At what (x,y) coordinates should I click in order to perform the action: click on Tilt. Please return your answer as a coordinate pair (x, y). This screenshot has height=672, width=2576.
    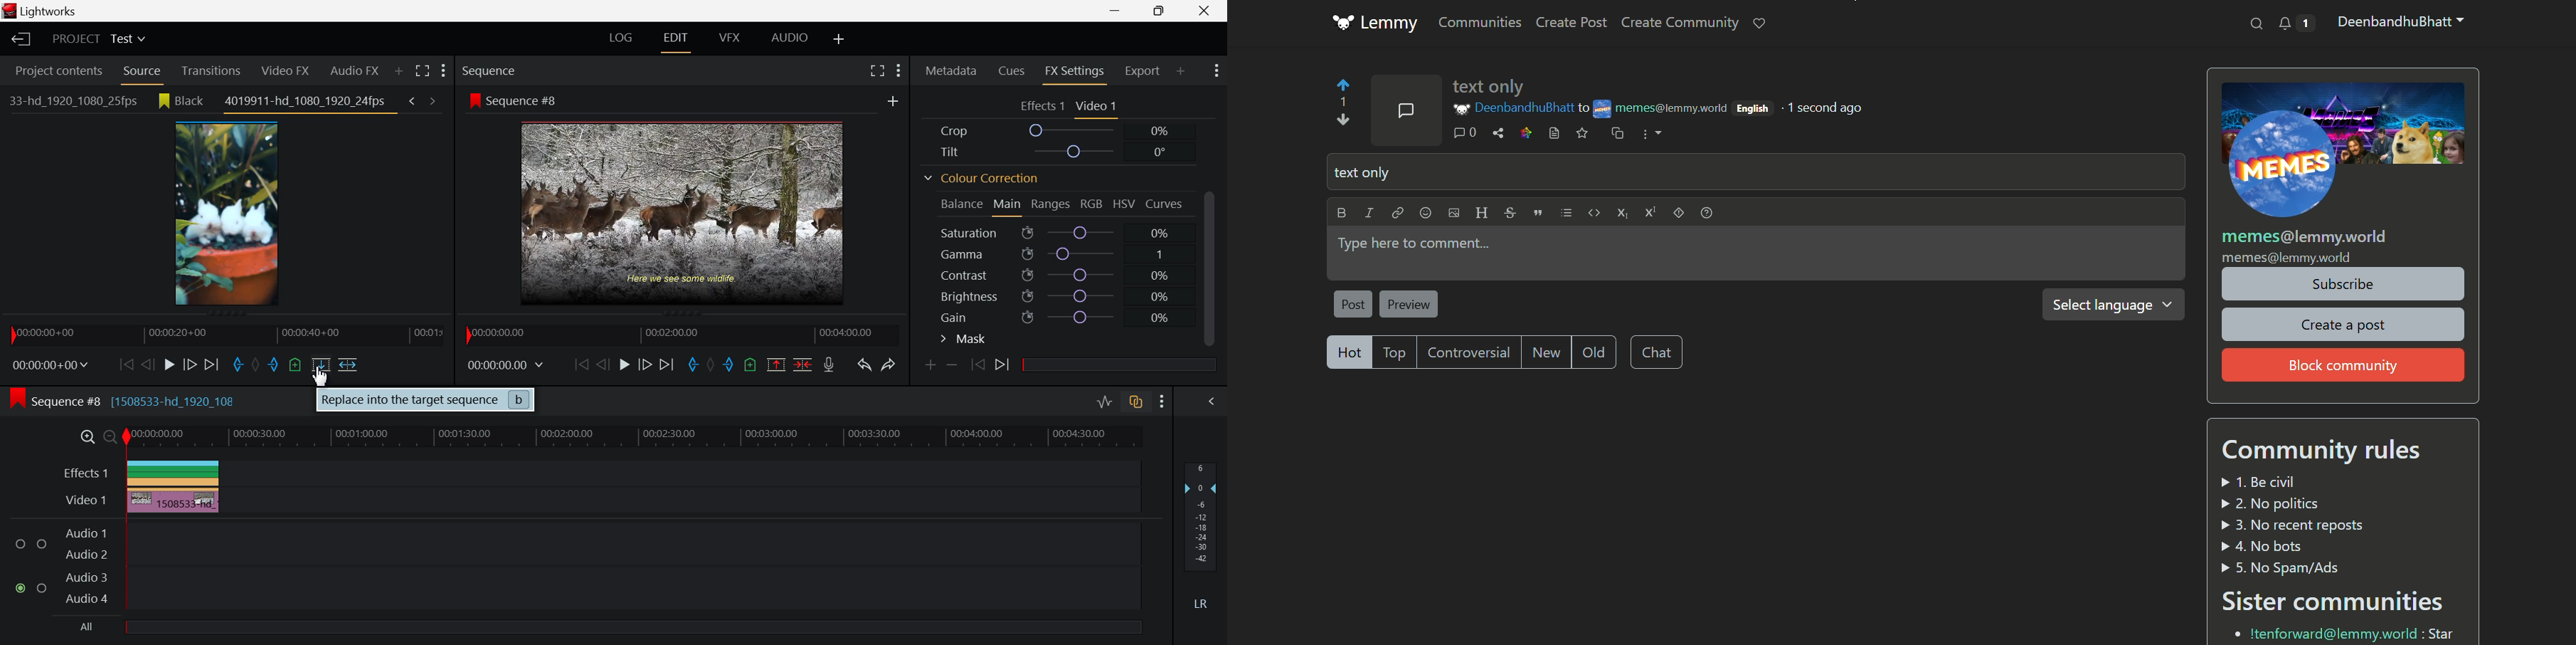
    Looking at the image, I should click on (1056, 151).